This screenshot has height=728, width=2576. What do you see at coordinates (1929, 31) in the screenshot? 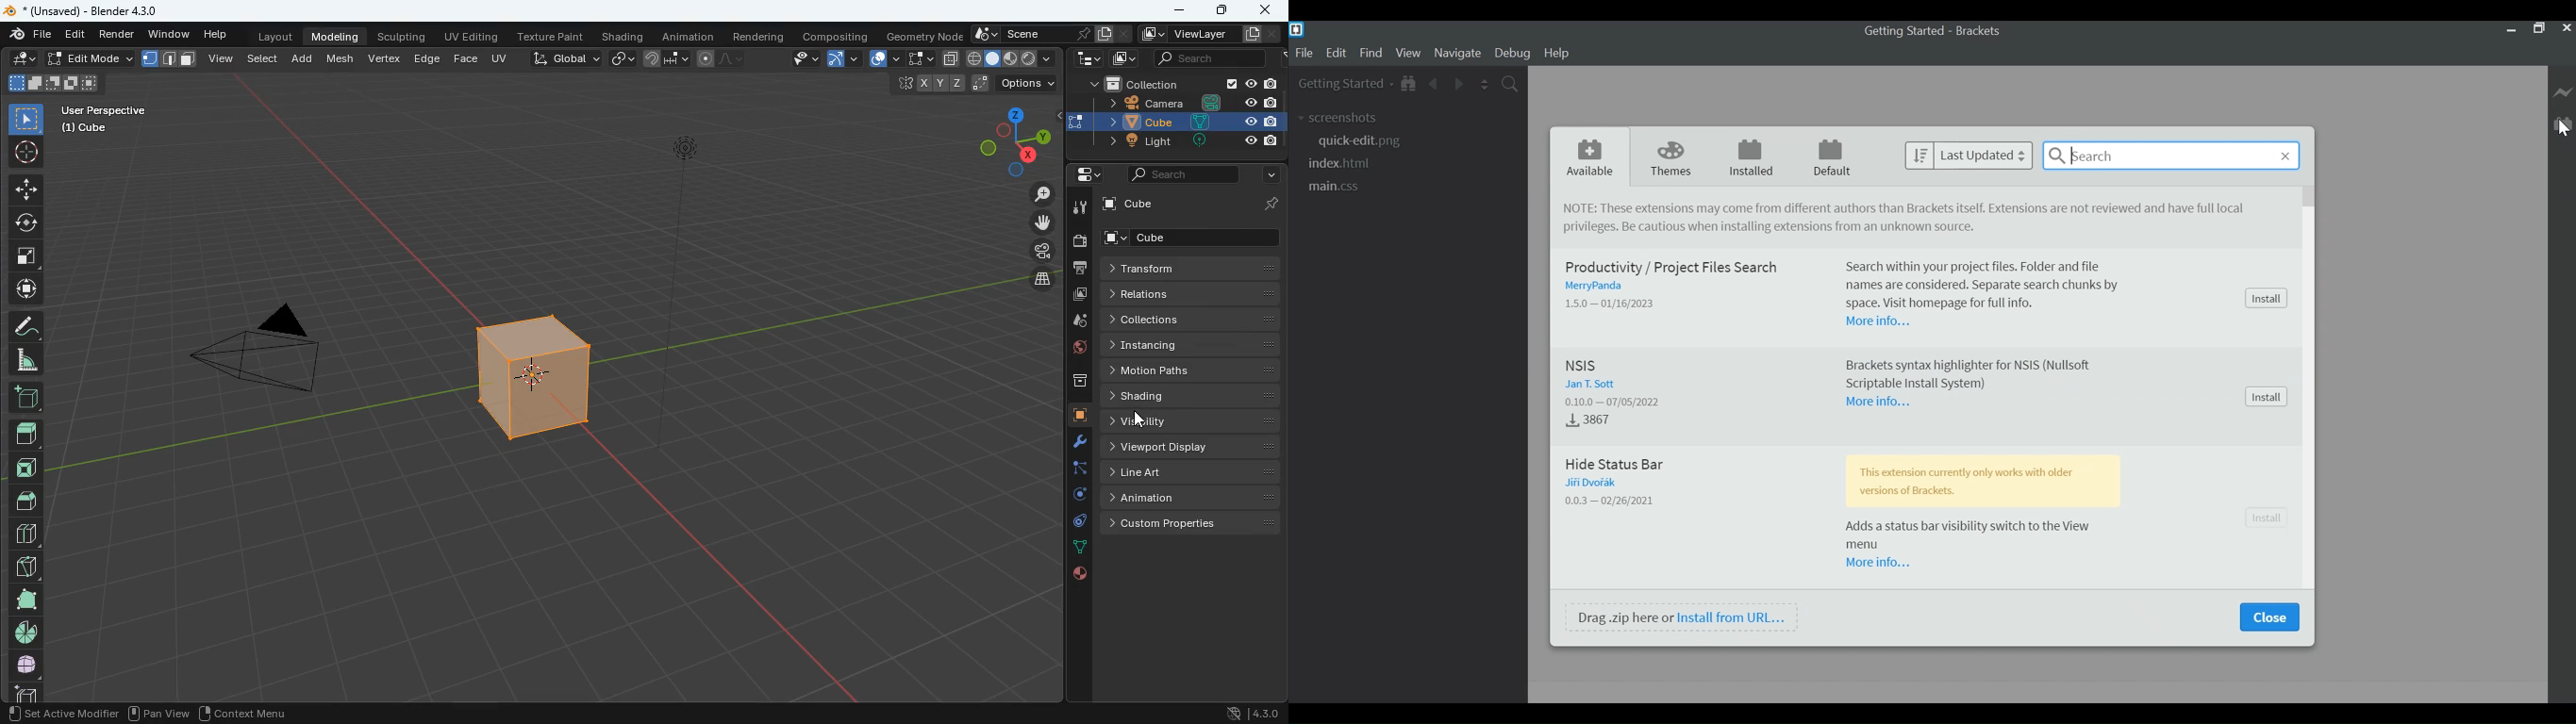
I see `Getting Started - Brackets` at bounding box center [1929, 31].